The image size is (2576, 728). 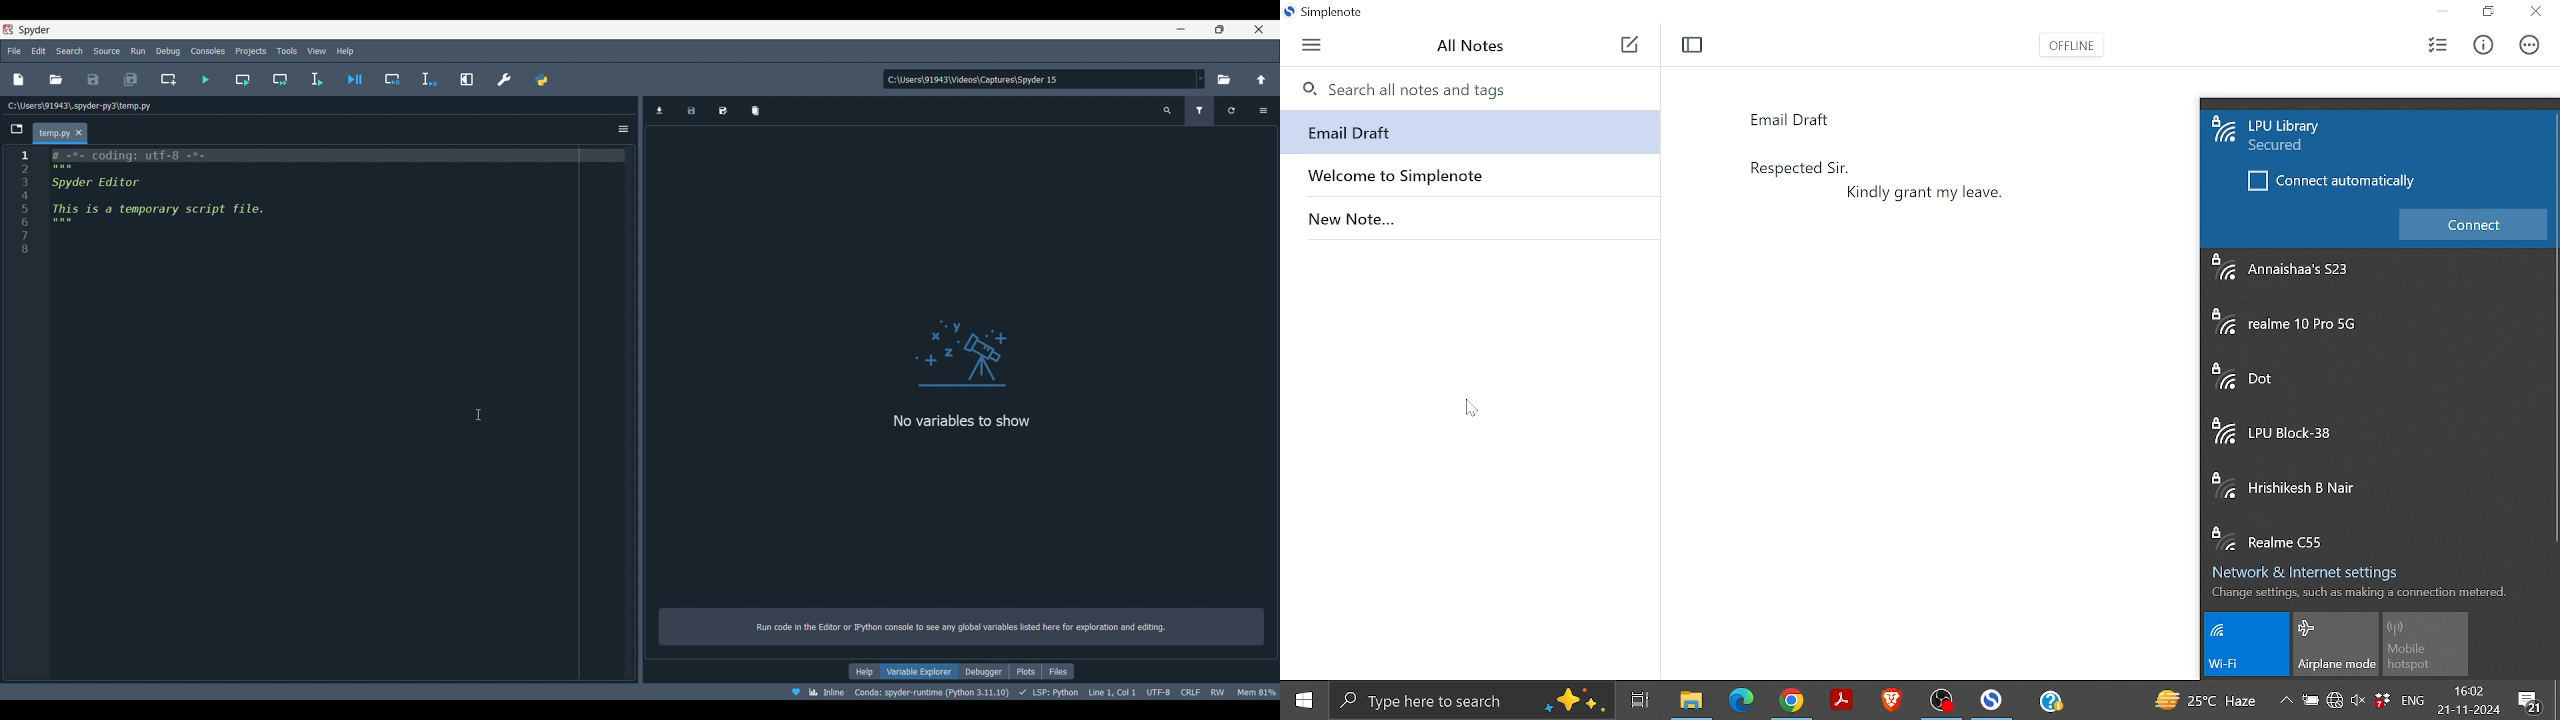 What do you see at coordinates (243, 79) in the screenshot?
I see `Run current cell` at bounding box center [243, 79].